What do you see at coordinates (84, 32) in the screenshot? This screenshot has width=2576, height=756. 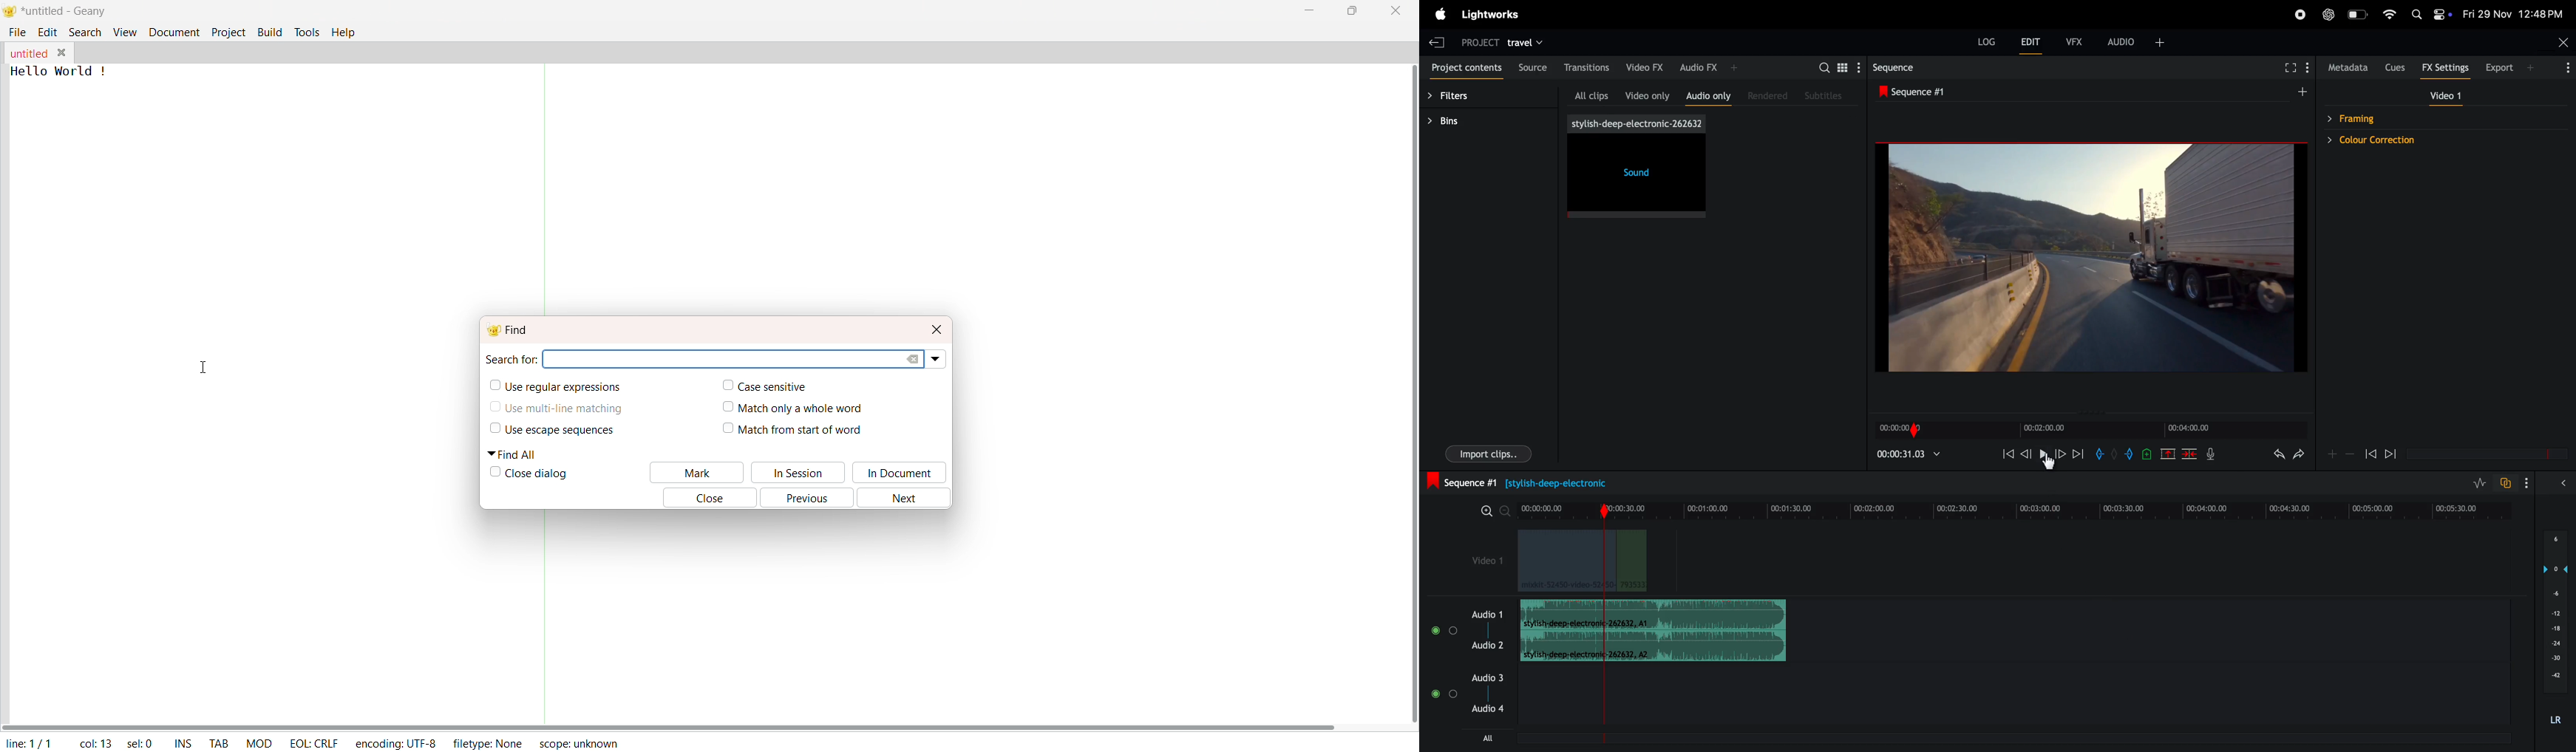 I see `Search` at bounding box center [84, 32].